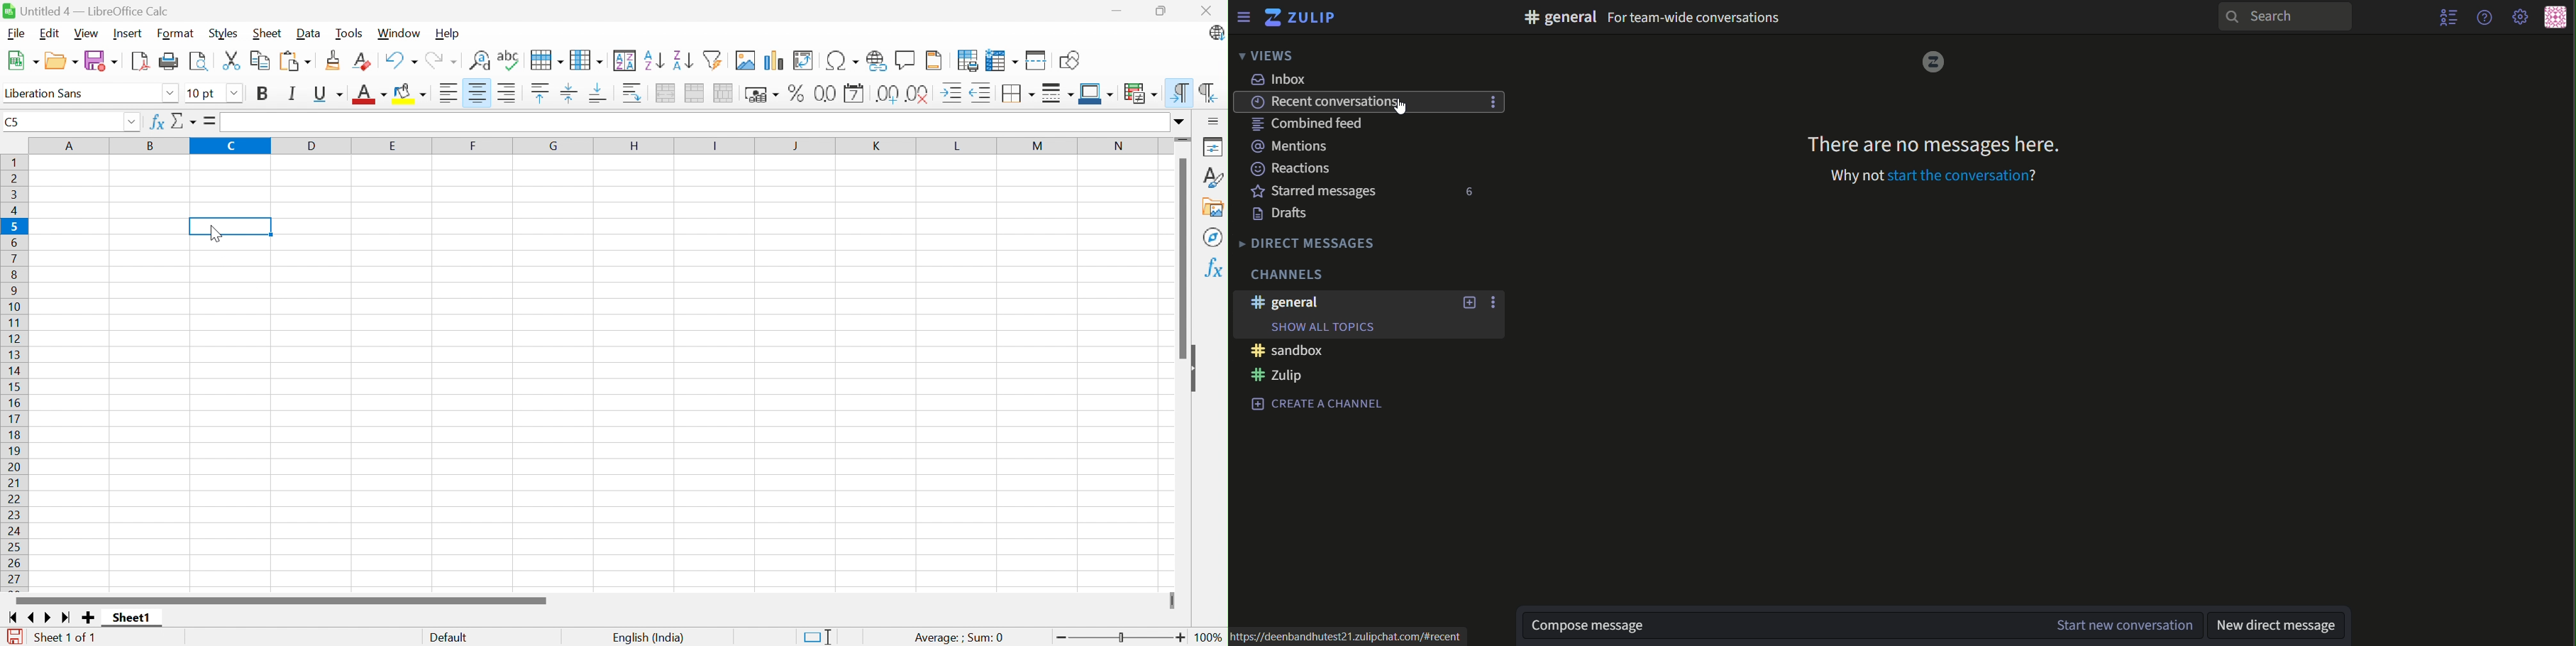  Describe the element at coordinates (886, 93) in the screenshot. I see `Add Decimal Place` at that location.